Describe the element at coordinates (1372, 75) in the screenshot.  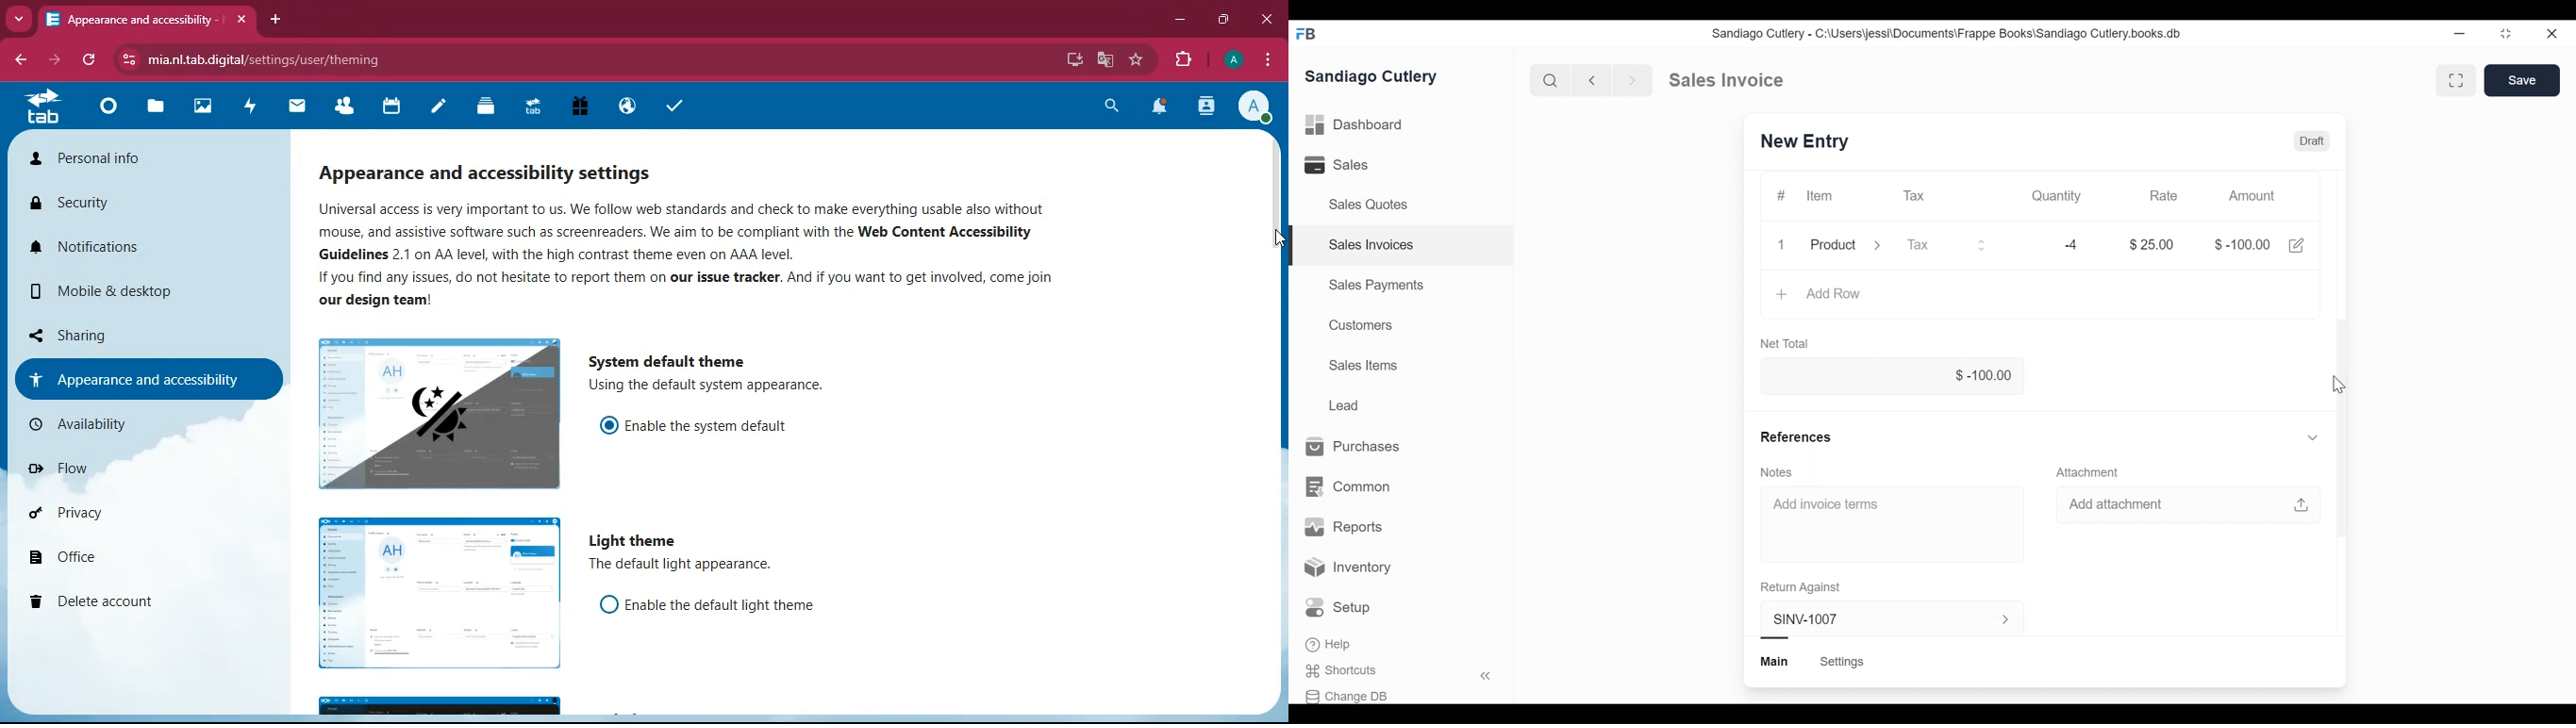
I see `Sandiago Cutlery` at that location.